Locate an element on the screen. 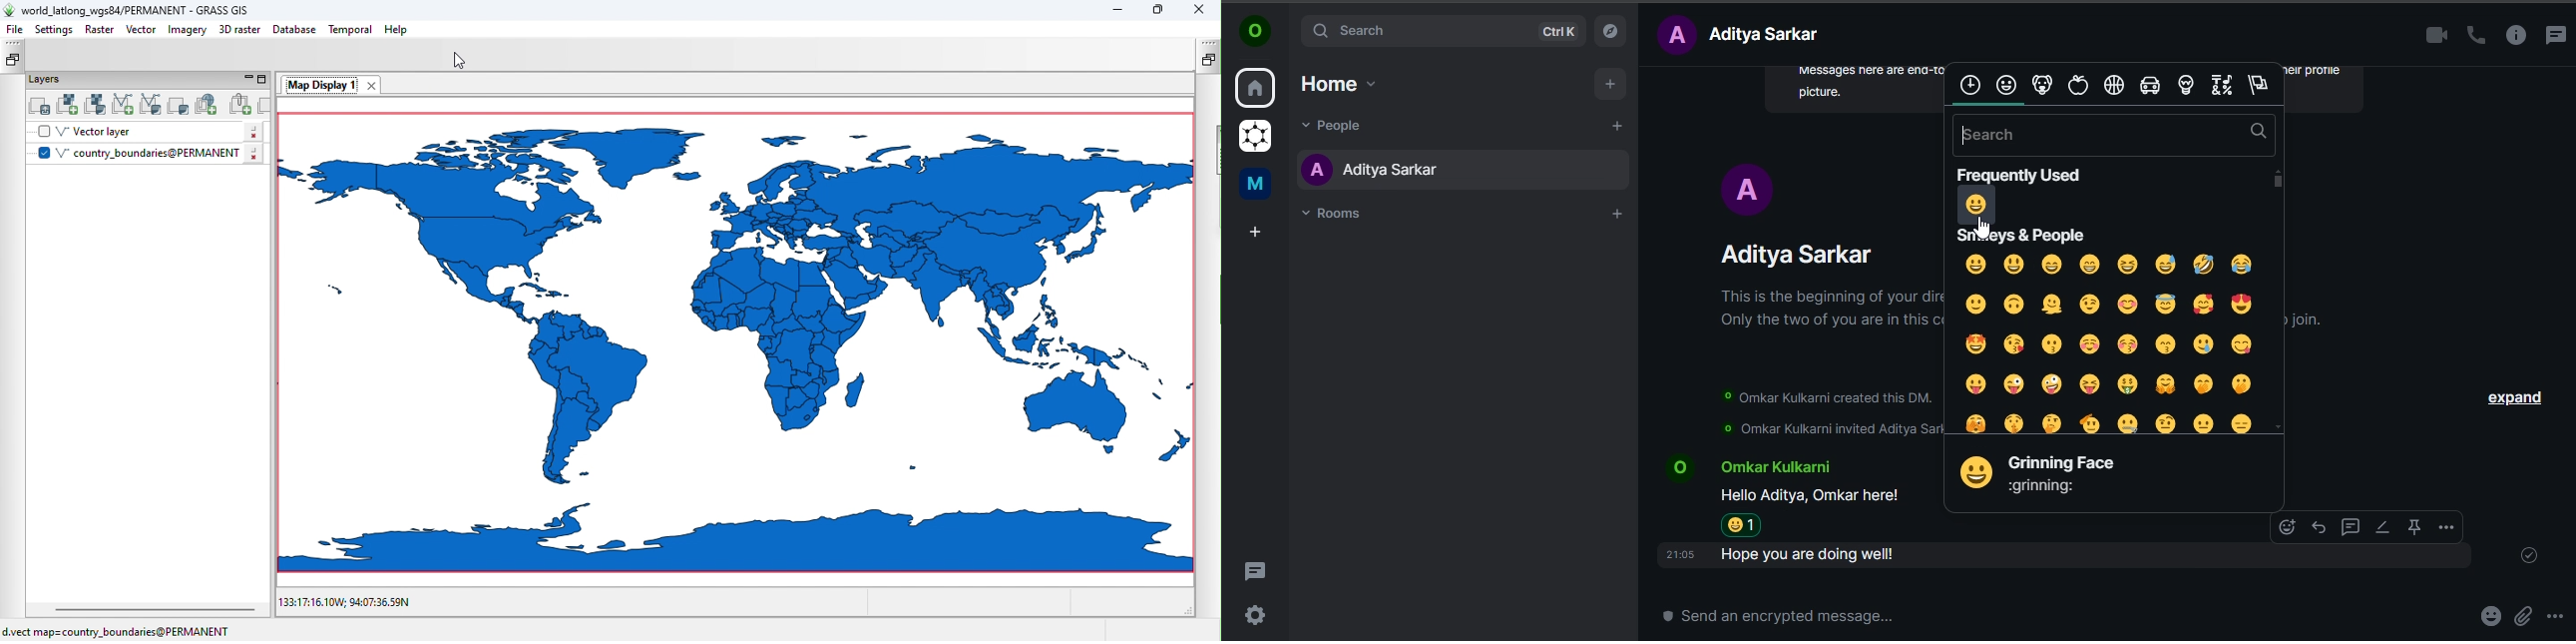  smiling face with open hands is located at coordinates (2165, 383).